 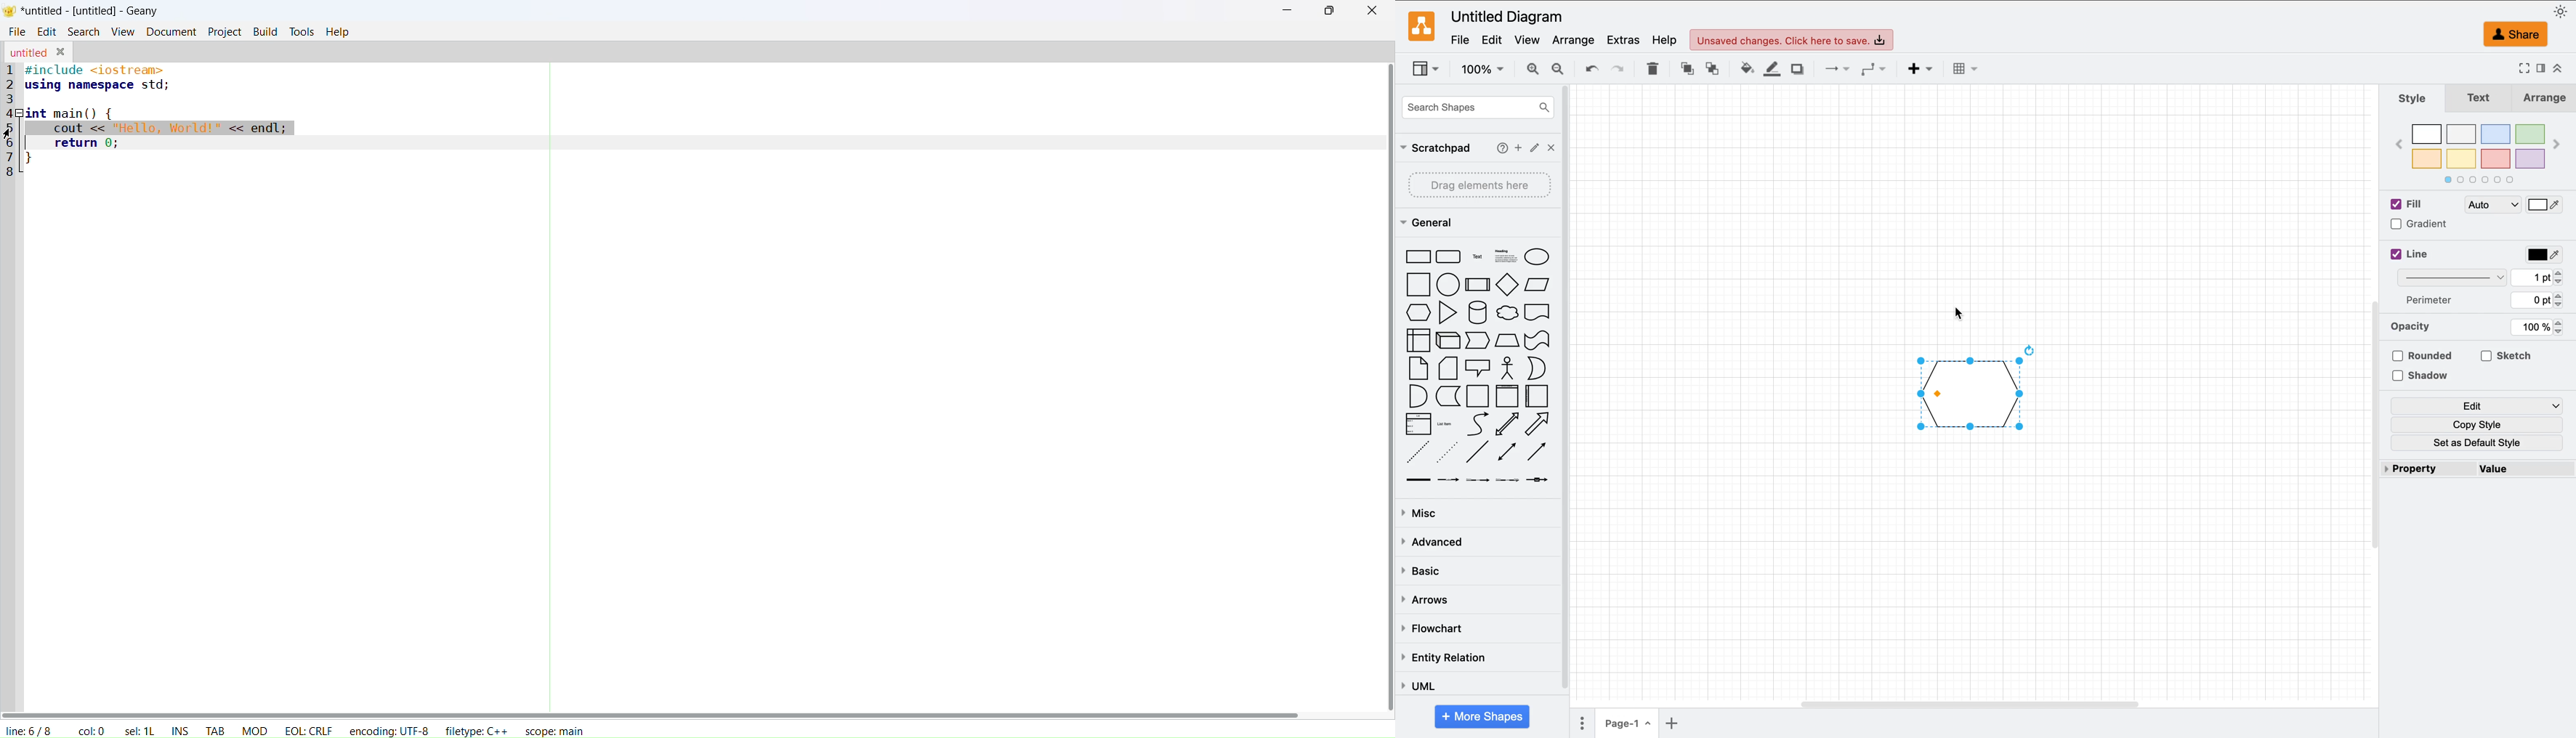 I want to click on container, so click(x=1478, y=396).